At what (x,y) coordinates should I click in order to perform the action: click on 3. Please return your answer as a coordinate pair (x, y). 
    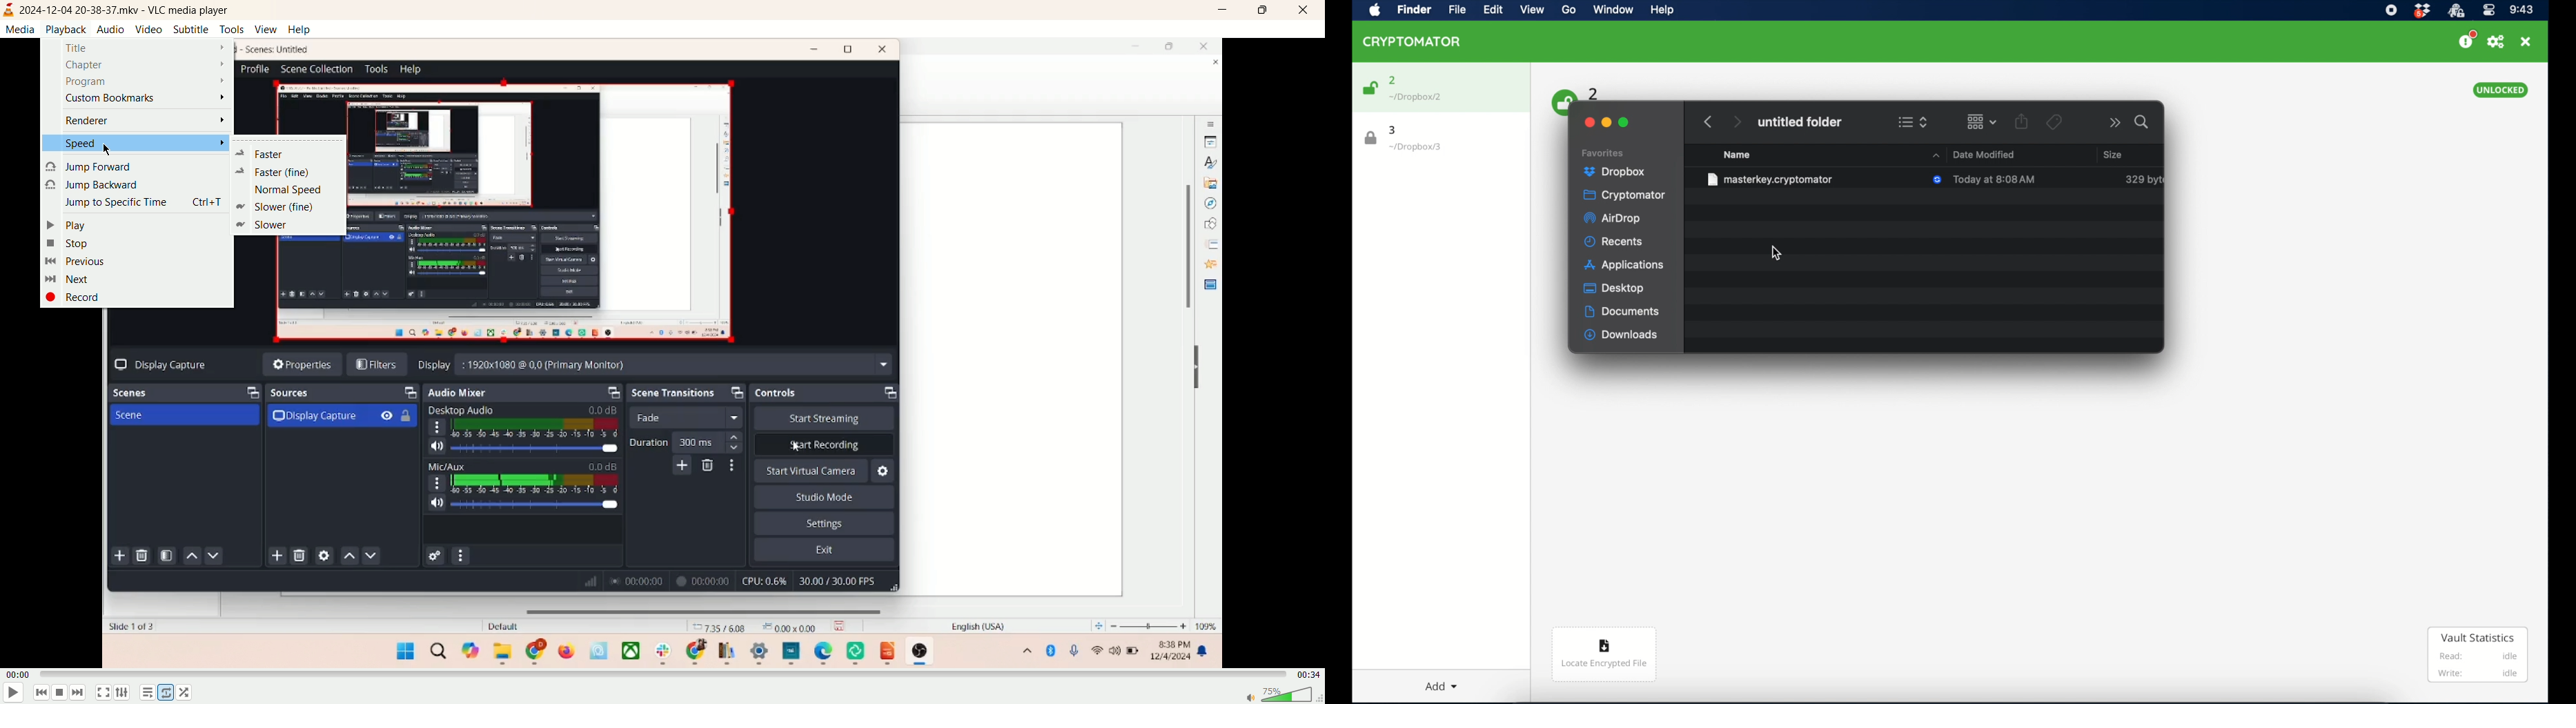
    Looking at the image, I should click on (1393, 130).